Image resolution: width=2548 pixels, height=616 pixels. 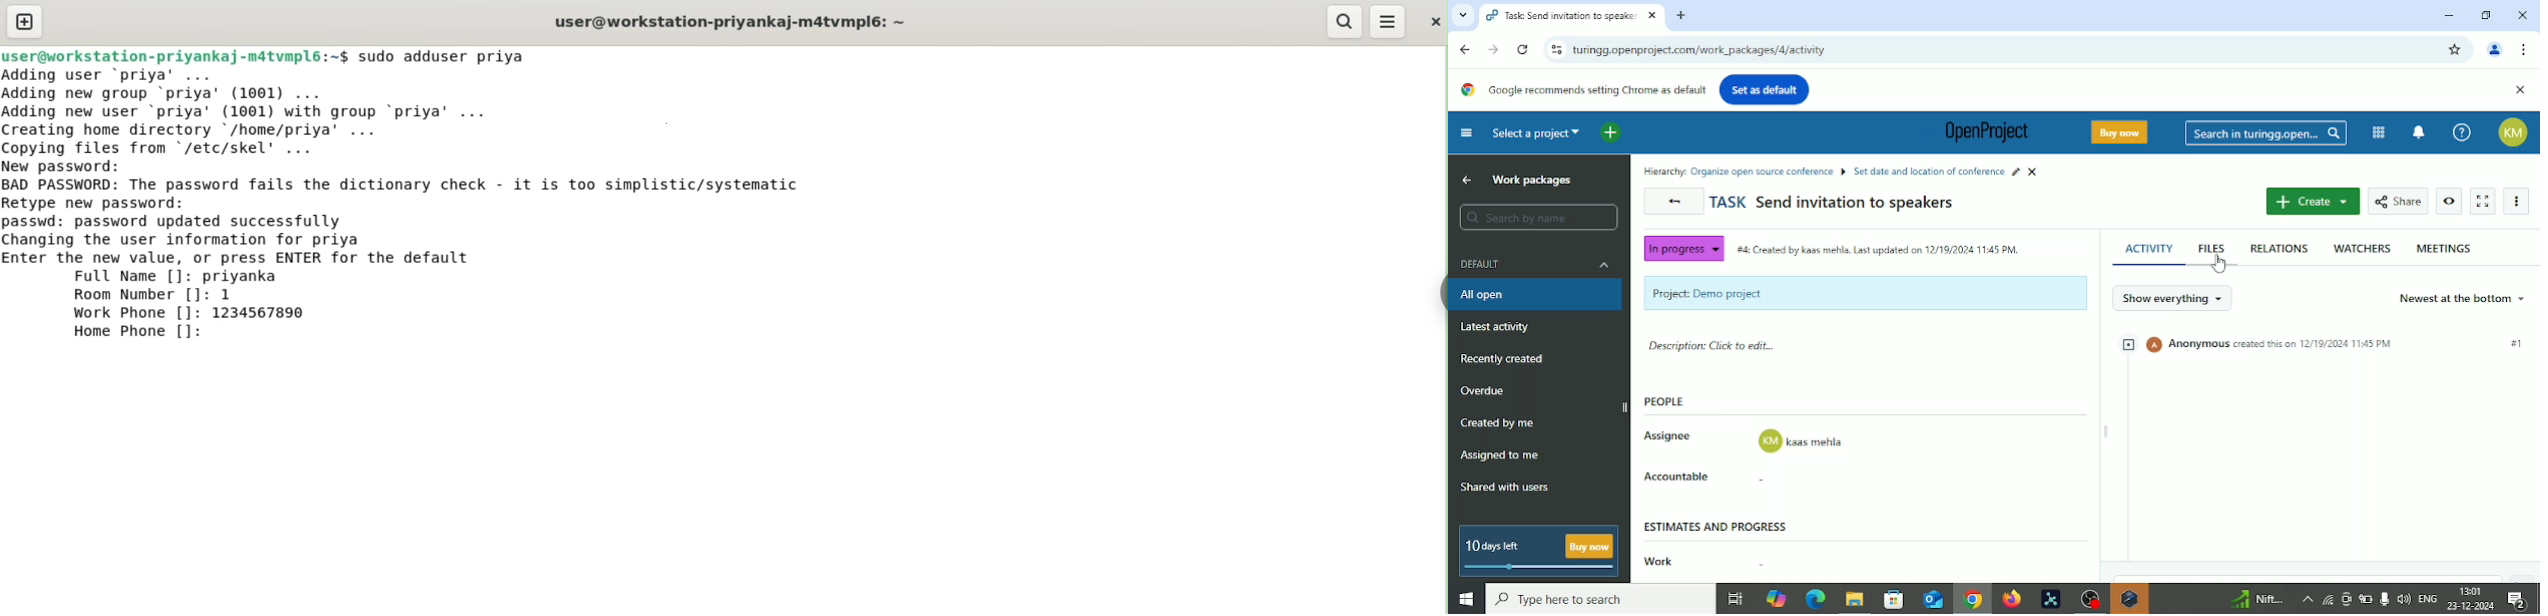 I want to click on home phone []:, so click(x=138, y=334).